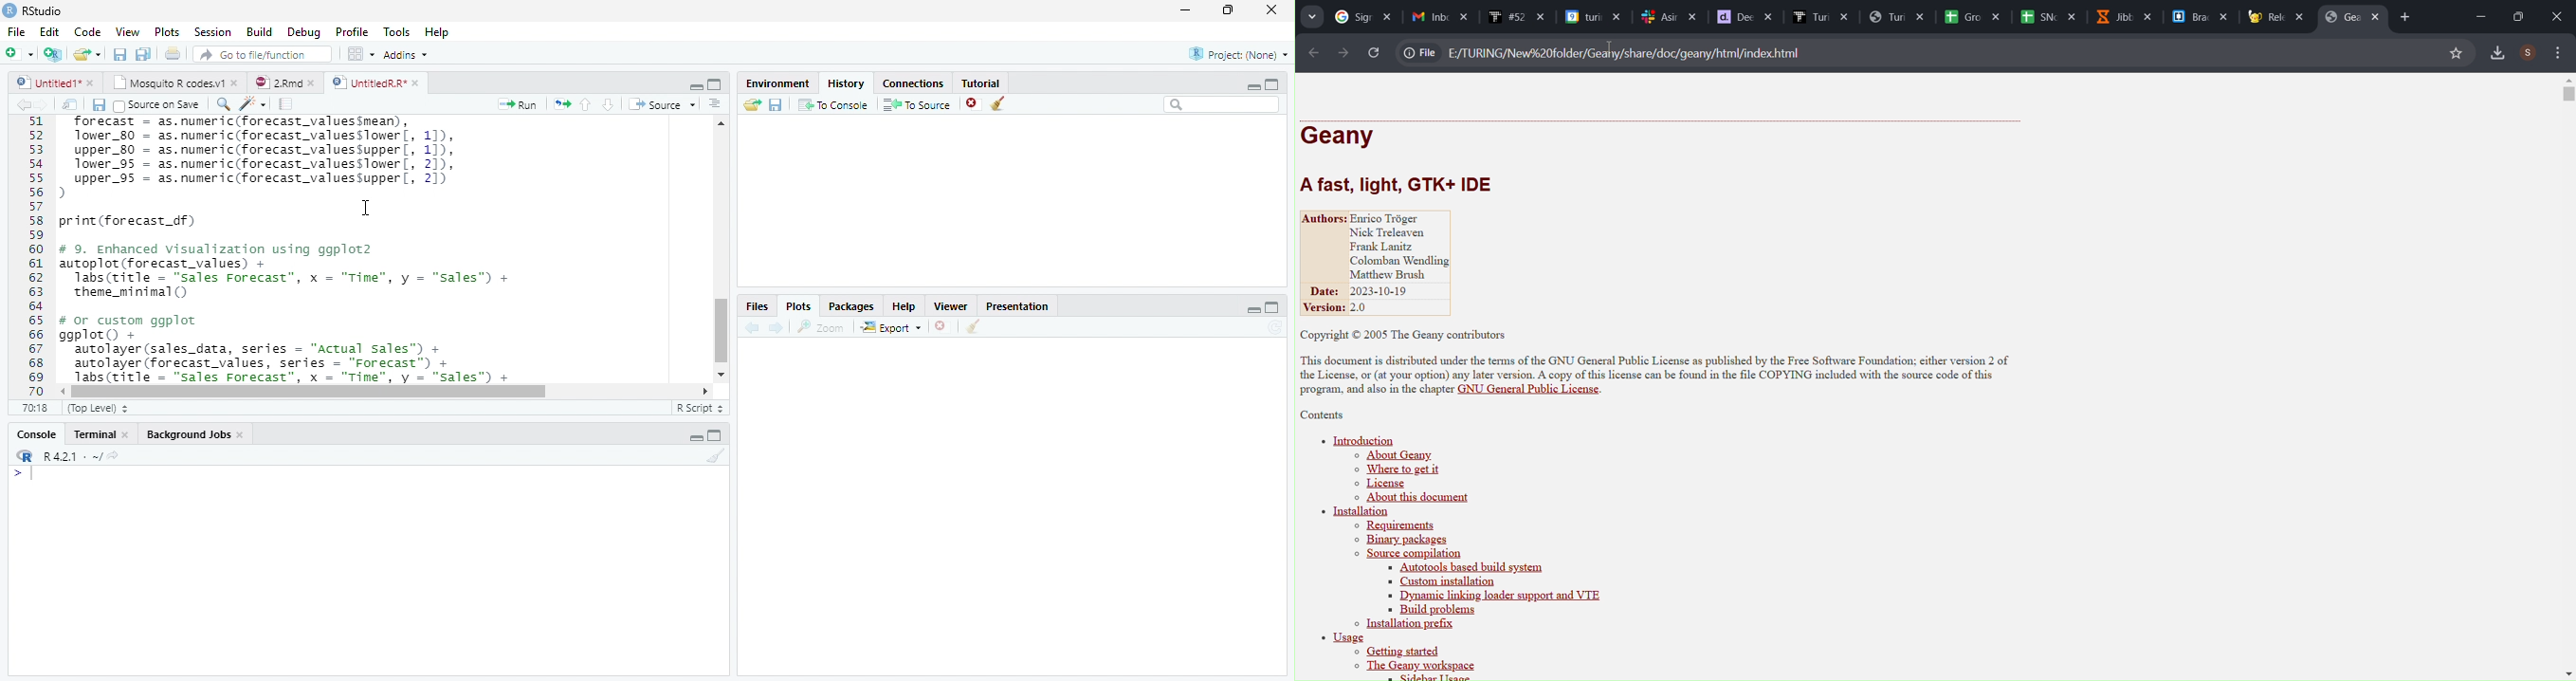 Image resolution: width=2576 pixels, height=700 pixels. Describe the element at coordinates (779, 84) in the screenshot. I see `Environment` at that location.